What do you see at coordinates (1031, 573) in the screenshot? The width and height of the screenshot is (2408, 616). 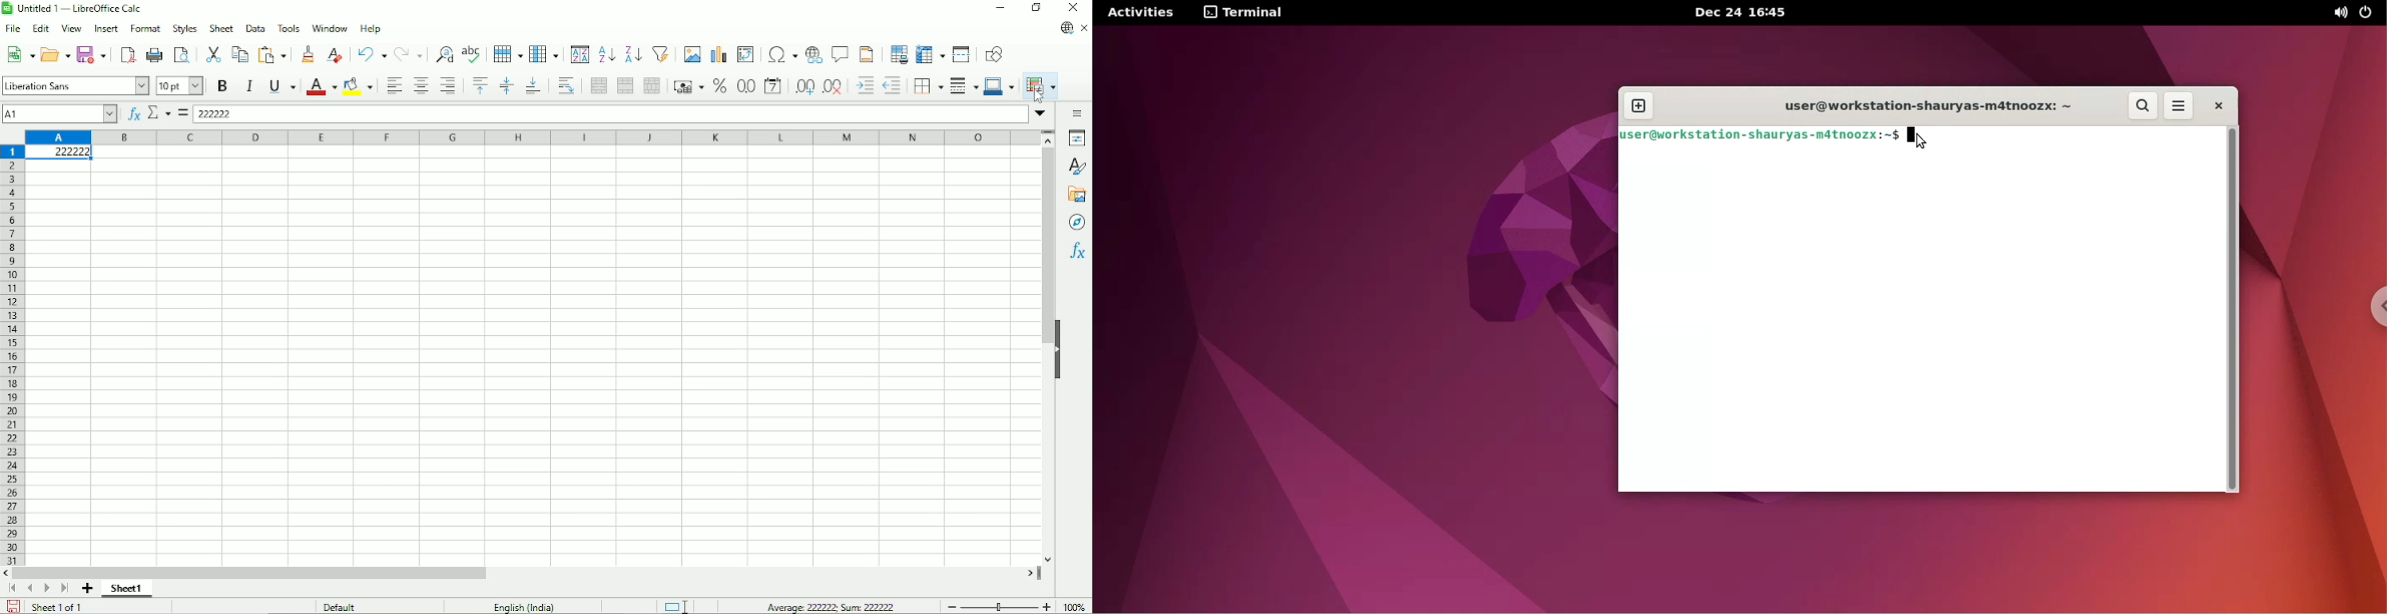 I see `scroll right` at bounding box center [1031, 573].